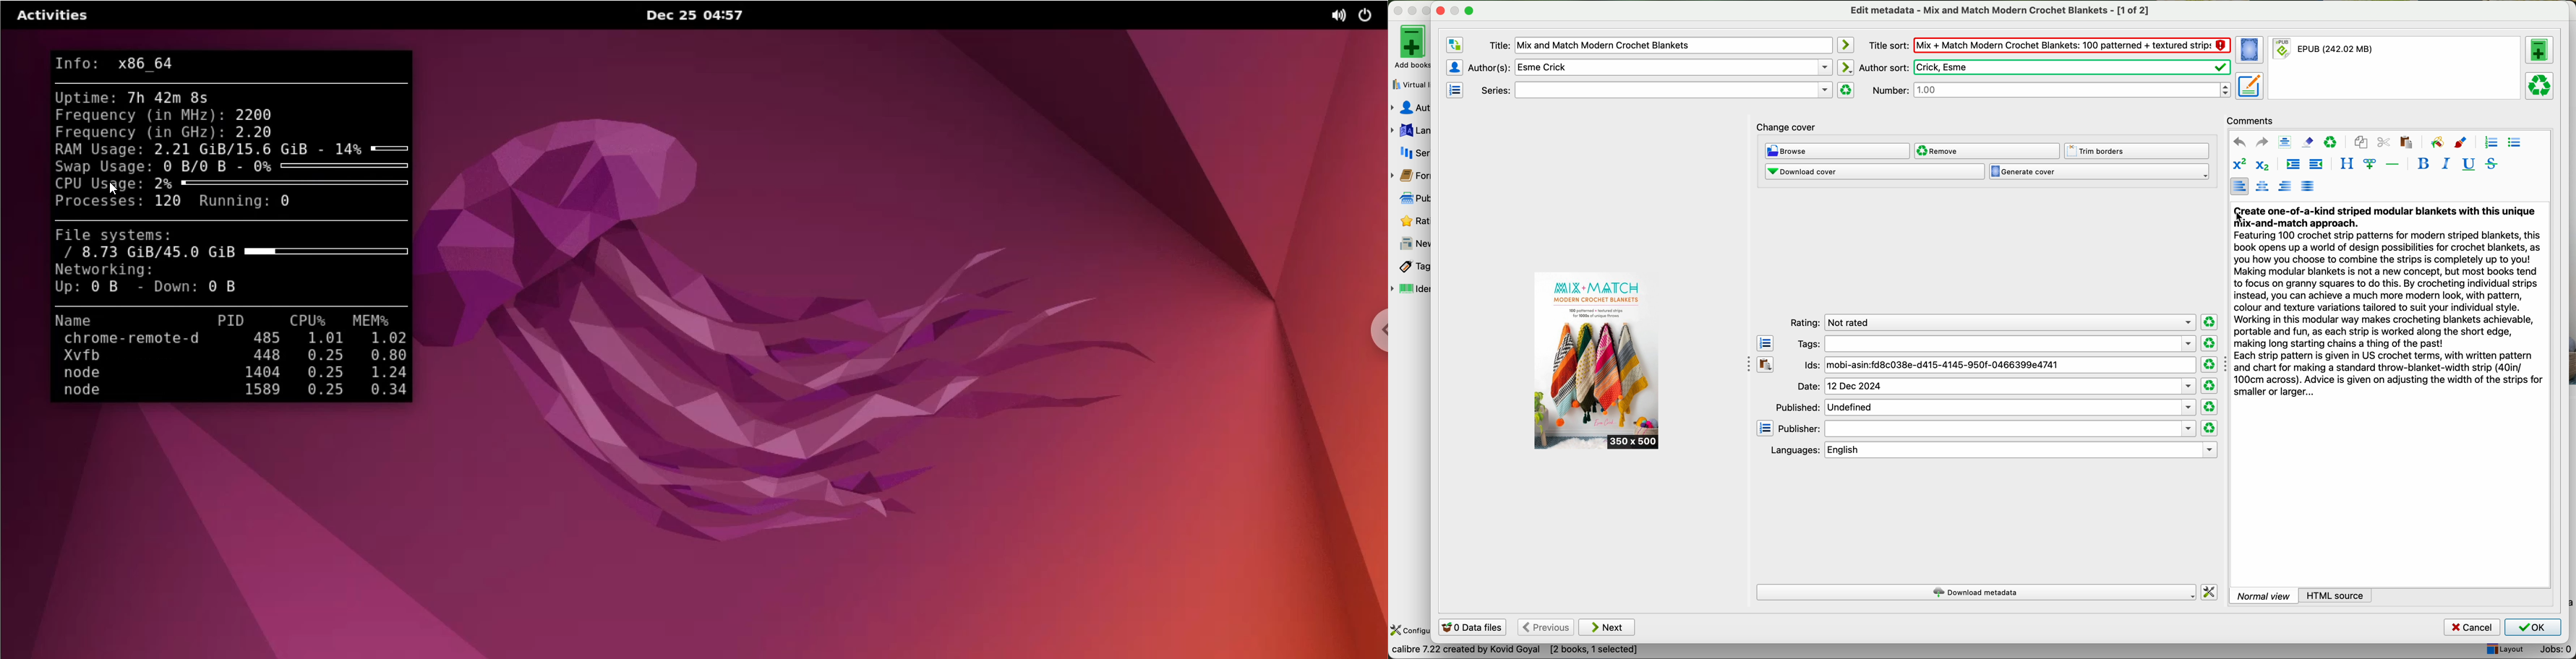  I want to click on close window, so click(1441, 10).